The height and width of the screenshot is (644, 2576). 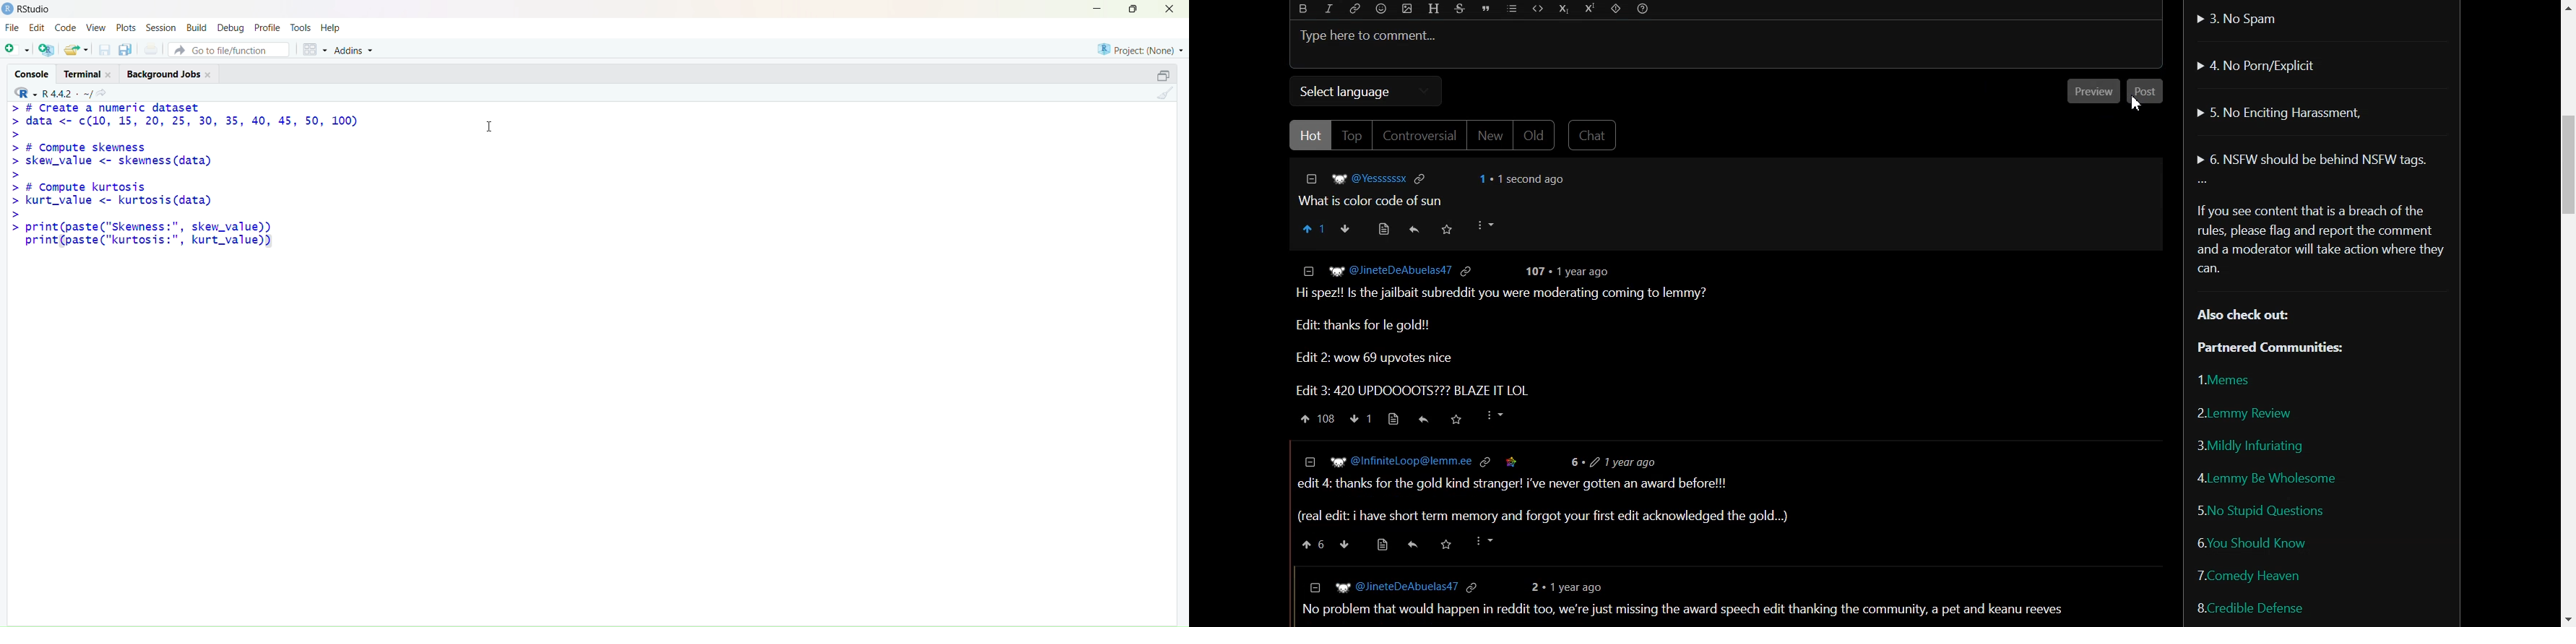 What do you see at coordinates (126, 28) in the screenshot?
I see `Plots` at bounding box center [126, 28].